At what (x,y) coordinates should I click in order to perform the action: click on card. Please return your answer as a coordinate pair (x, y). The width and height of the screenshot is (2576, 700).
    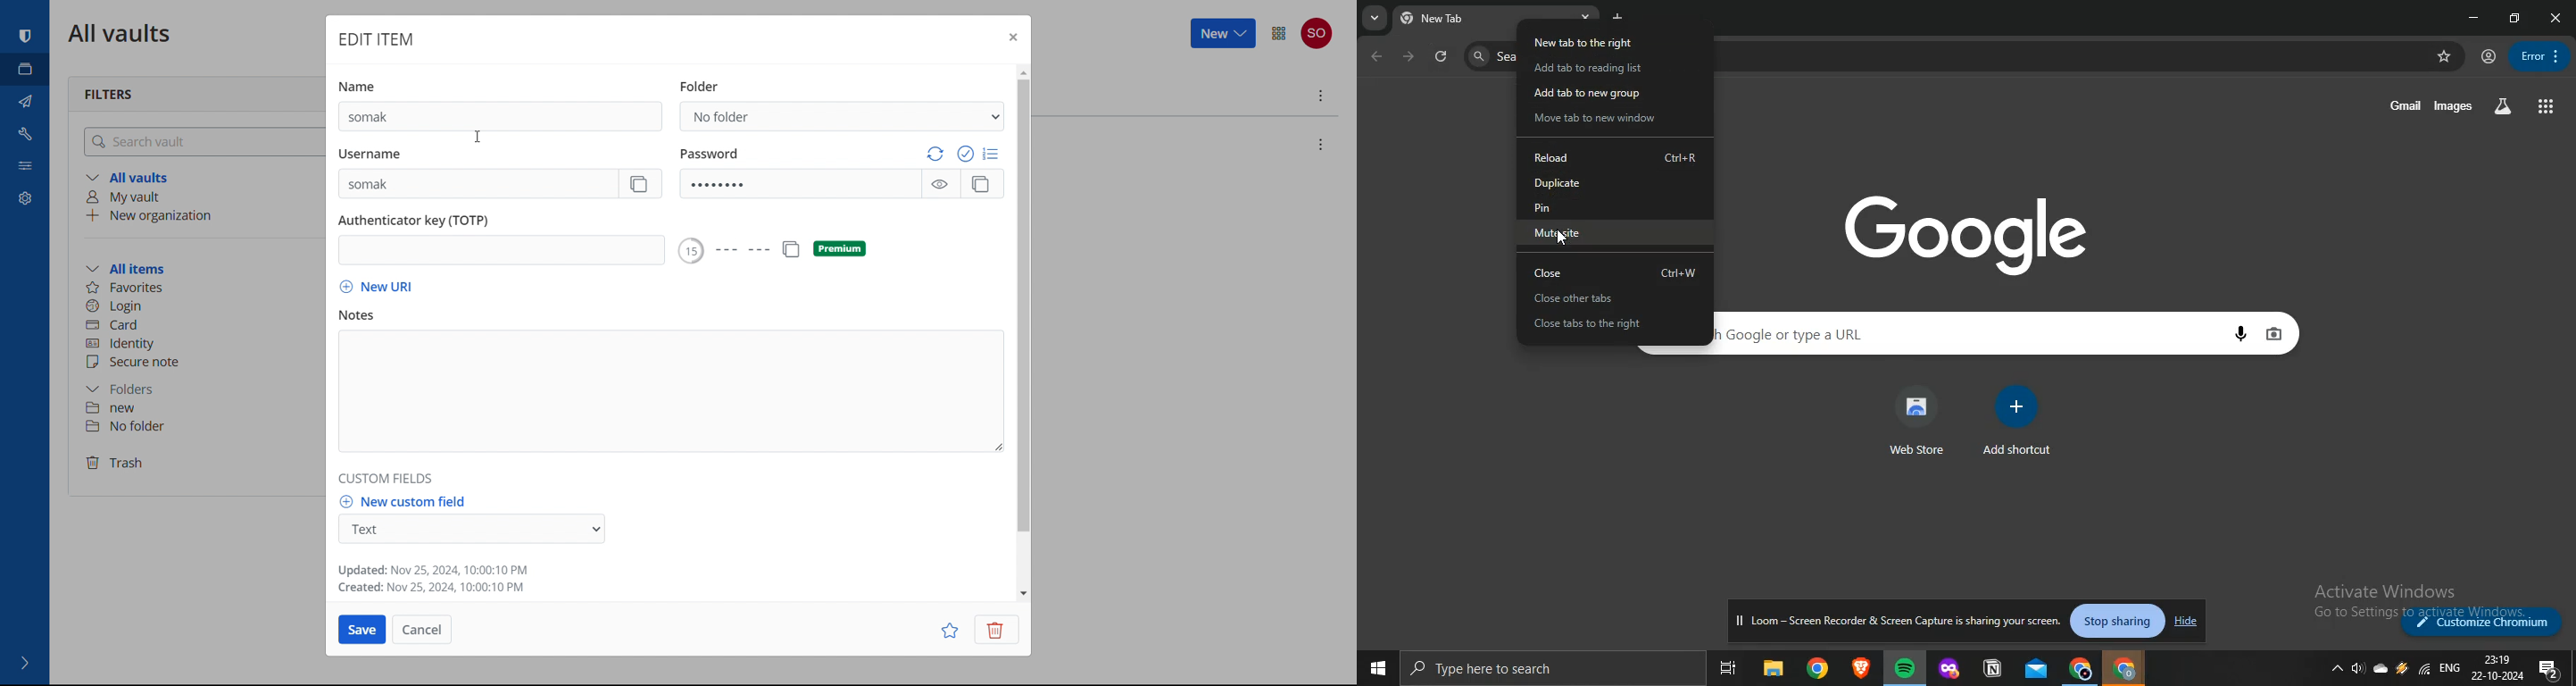
    Looking at the image, I should click on (203, 324).